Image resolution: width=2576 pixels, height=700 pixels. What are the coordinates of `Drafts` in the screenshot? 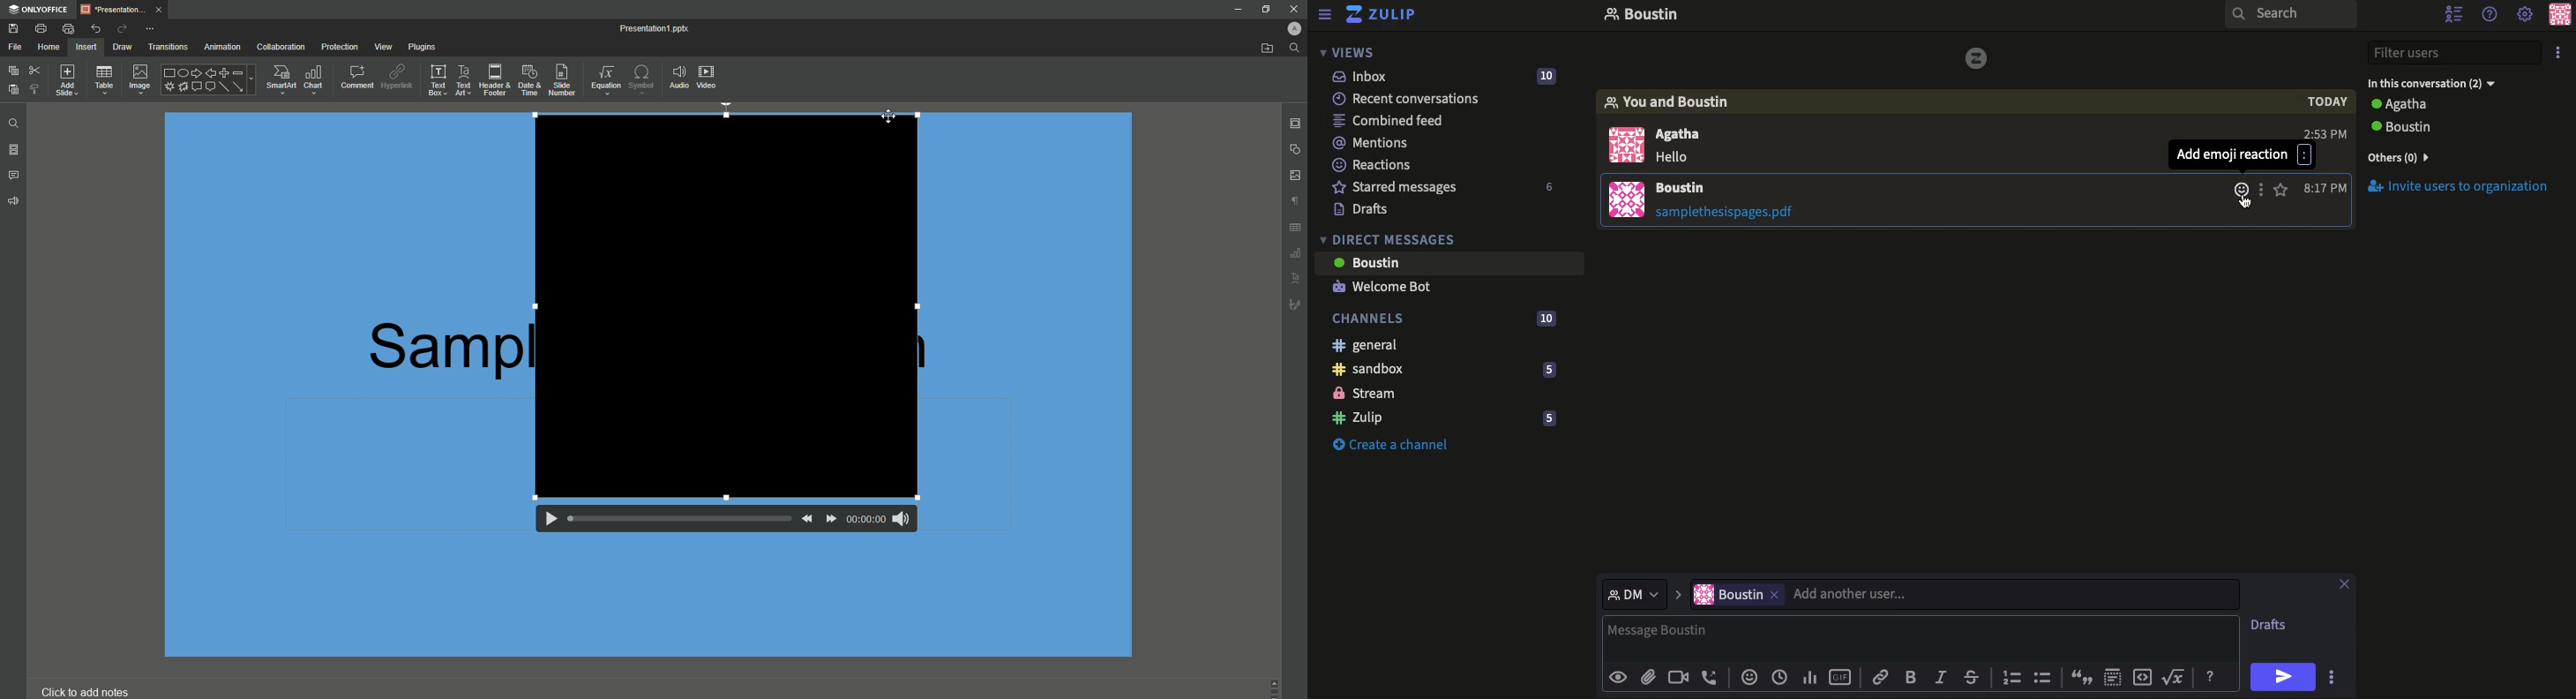 It's located at (2270, 625).